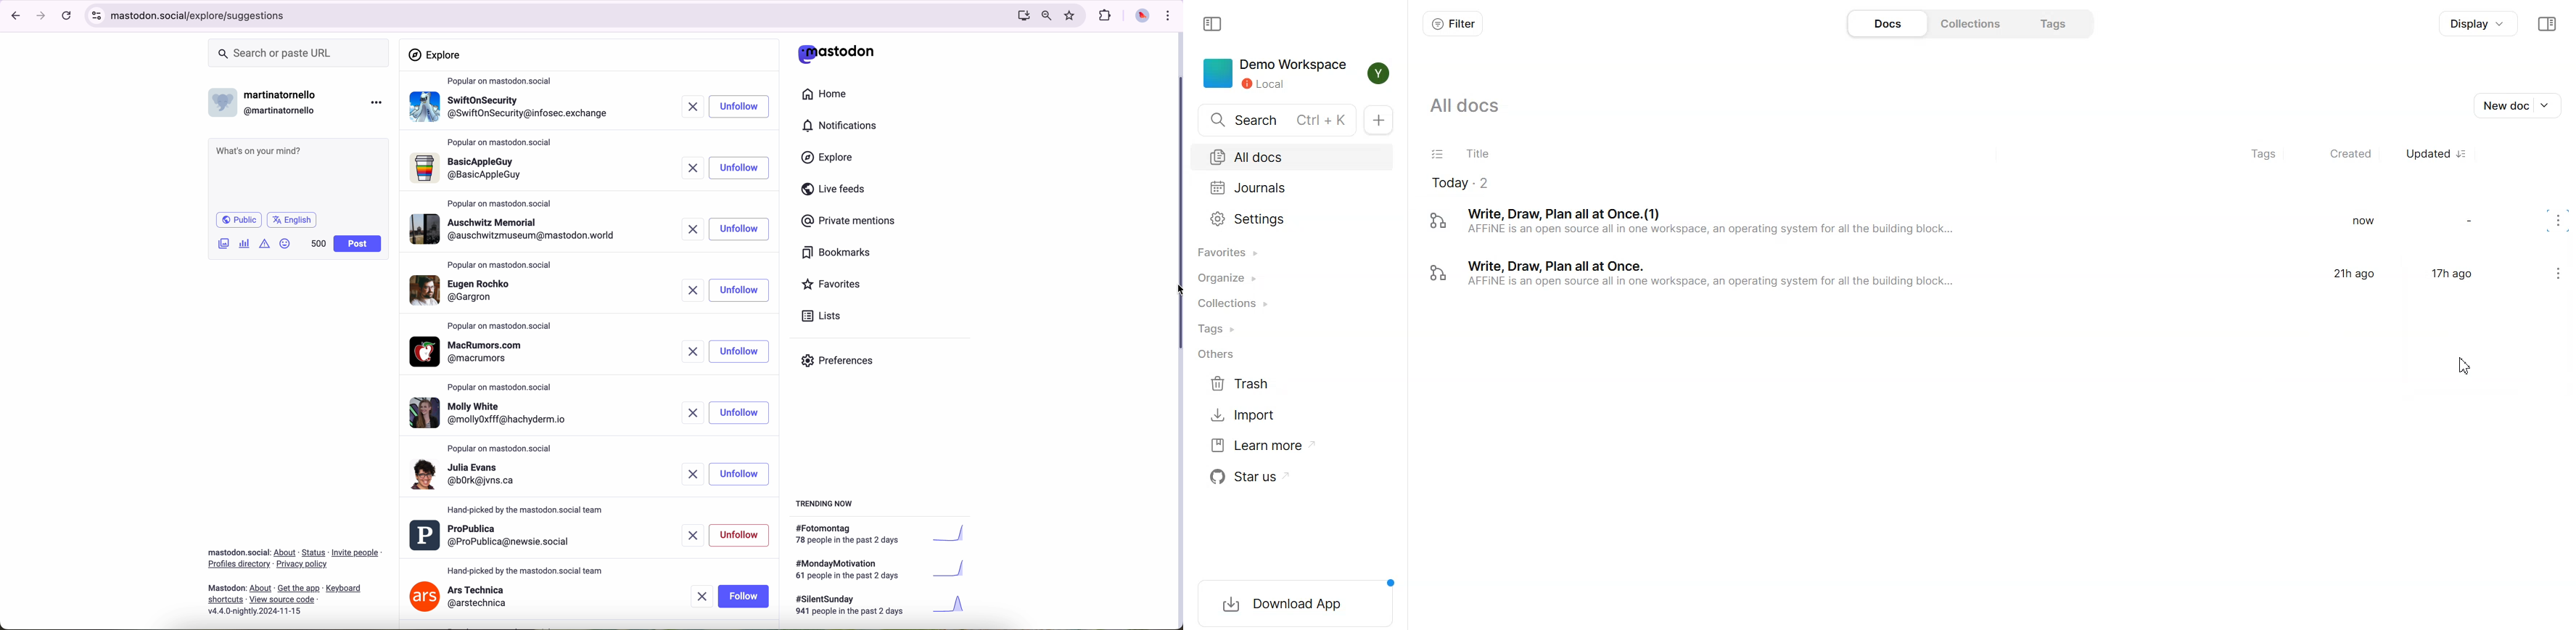 Image resolution: width=2576 pixels, height=644 pixels. What do you see at coordinates (1380, 73) in the screenshot?
I see `Profile` at bounding box center [1380, 73].